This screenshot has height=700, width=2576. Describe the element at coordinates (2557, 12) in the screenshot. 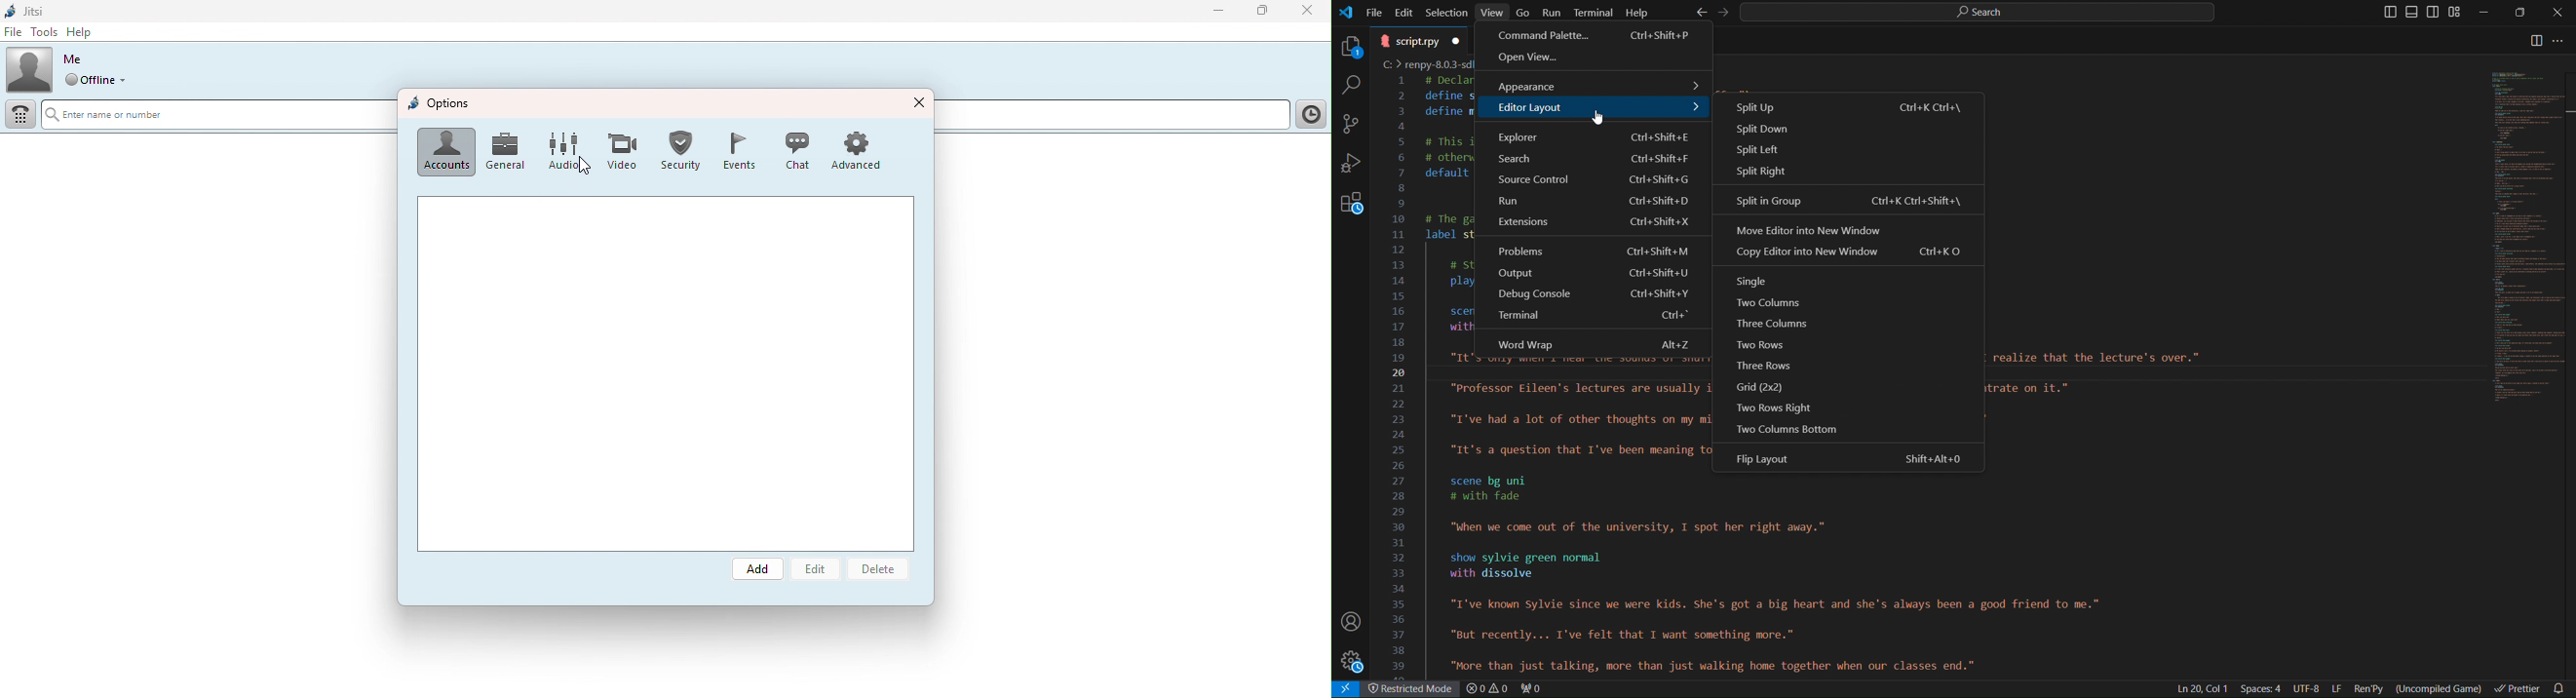

I see `Close` at that location.